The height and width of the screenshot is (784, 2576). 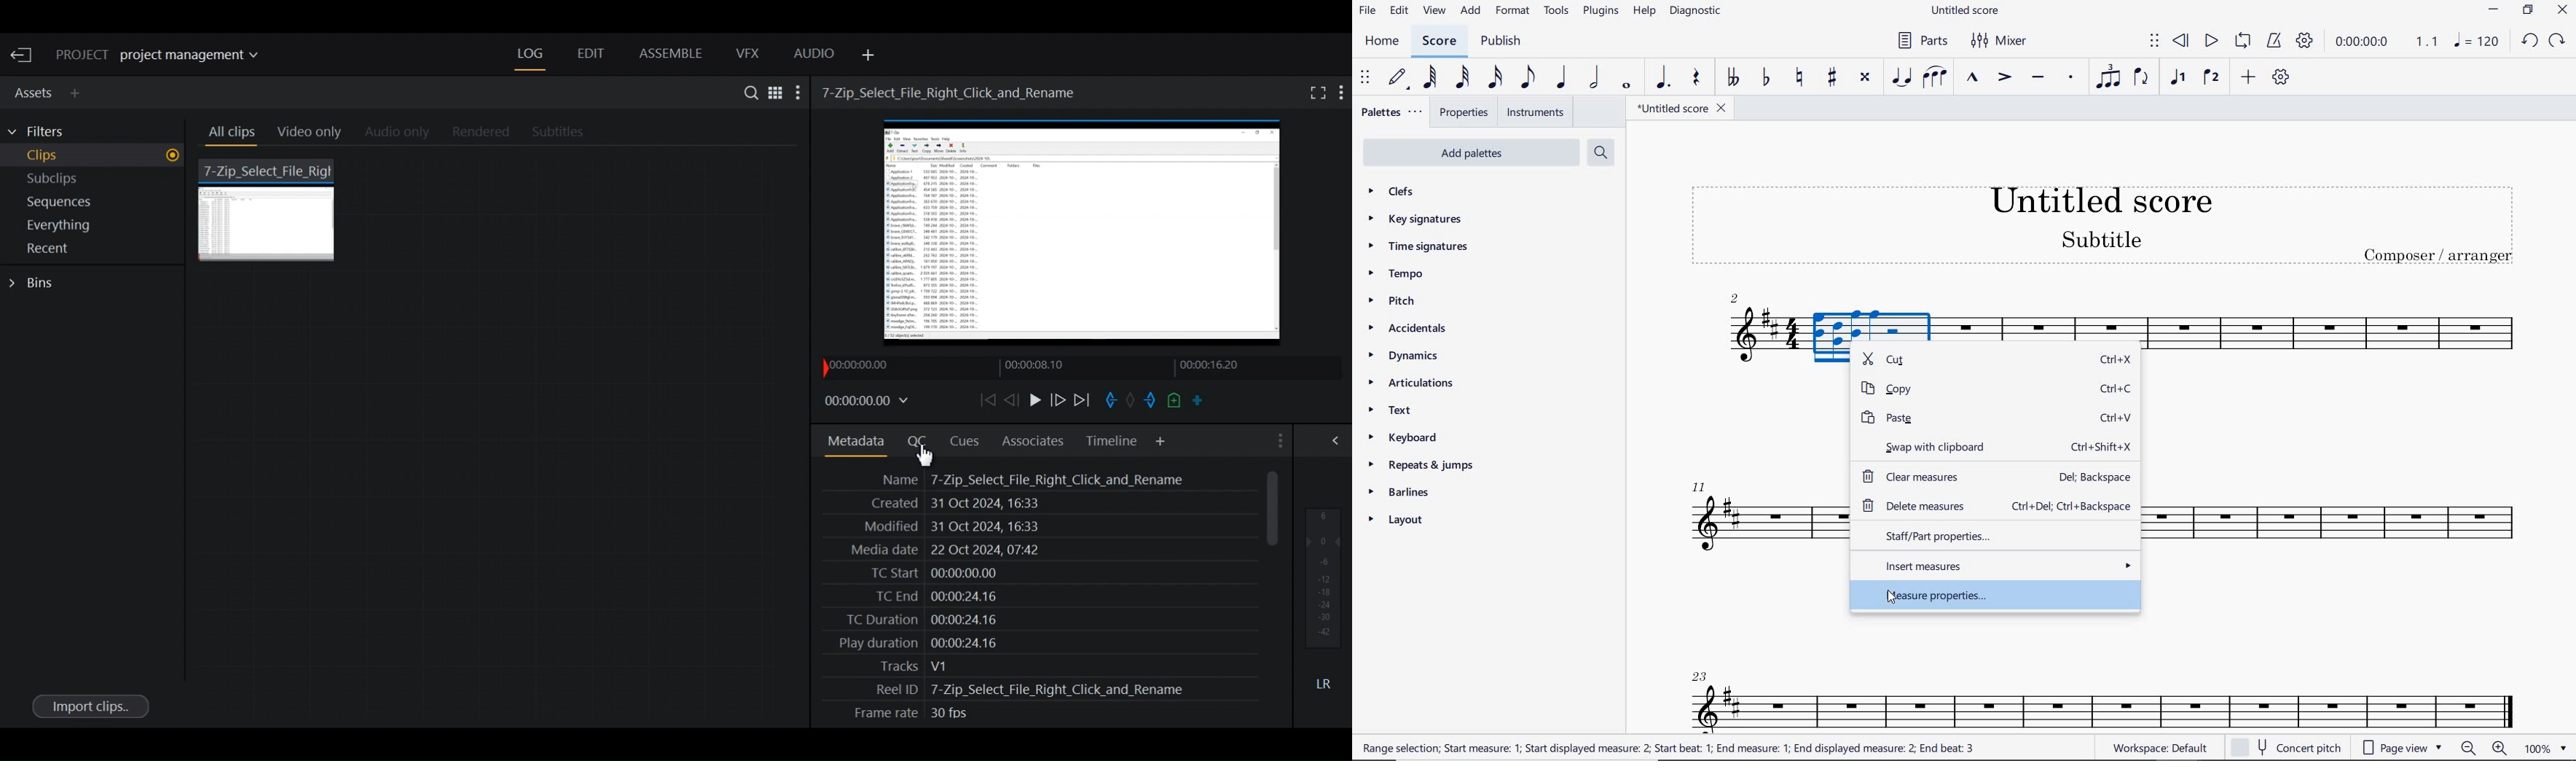 I want to click on Nudge frame forward, so click(x=1059, y=400).